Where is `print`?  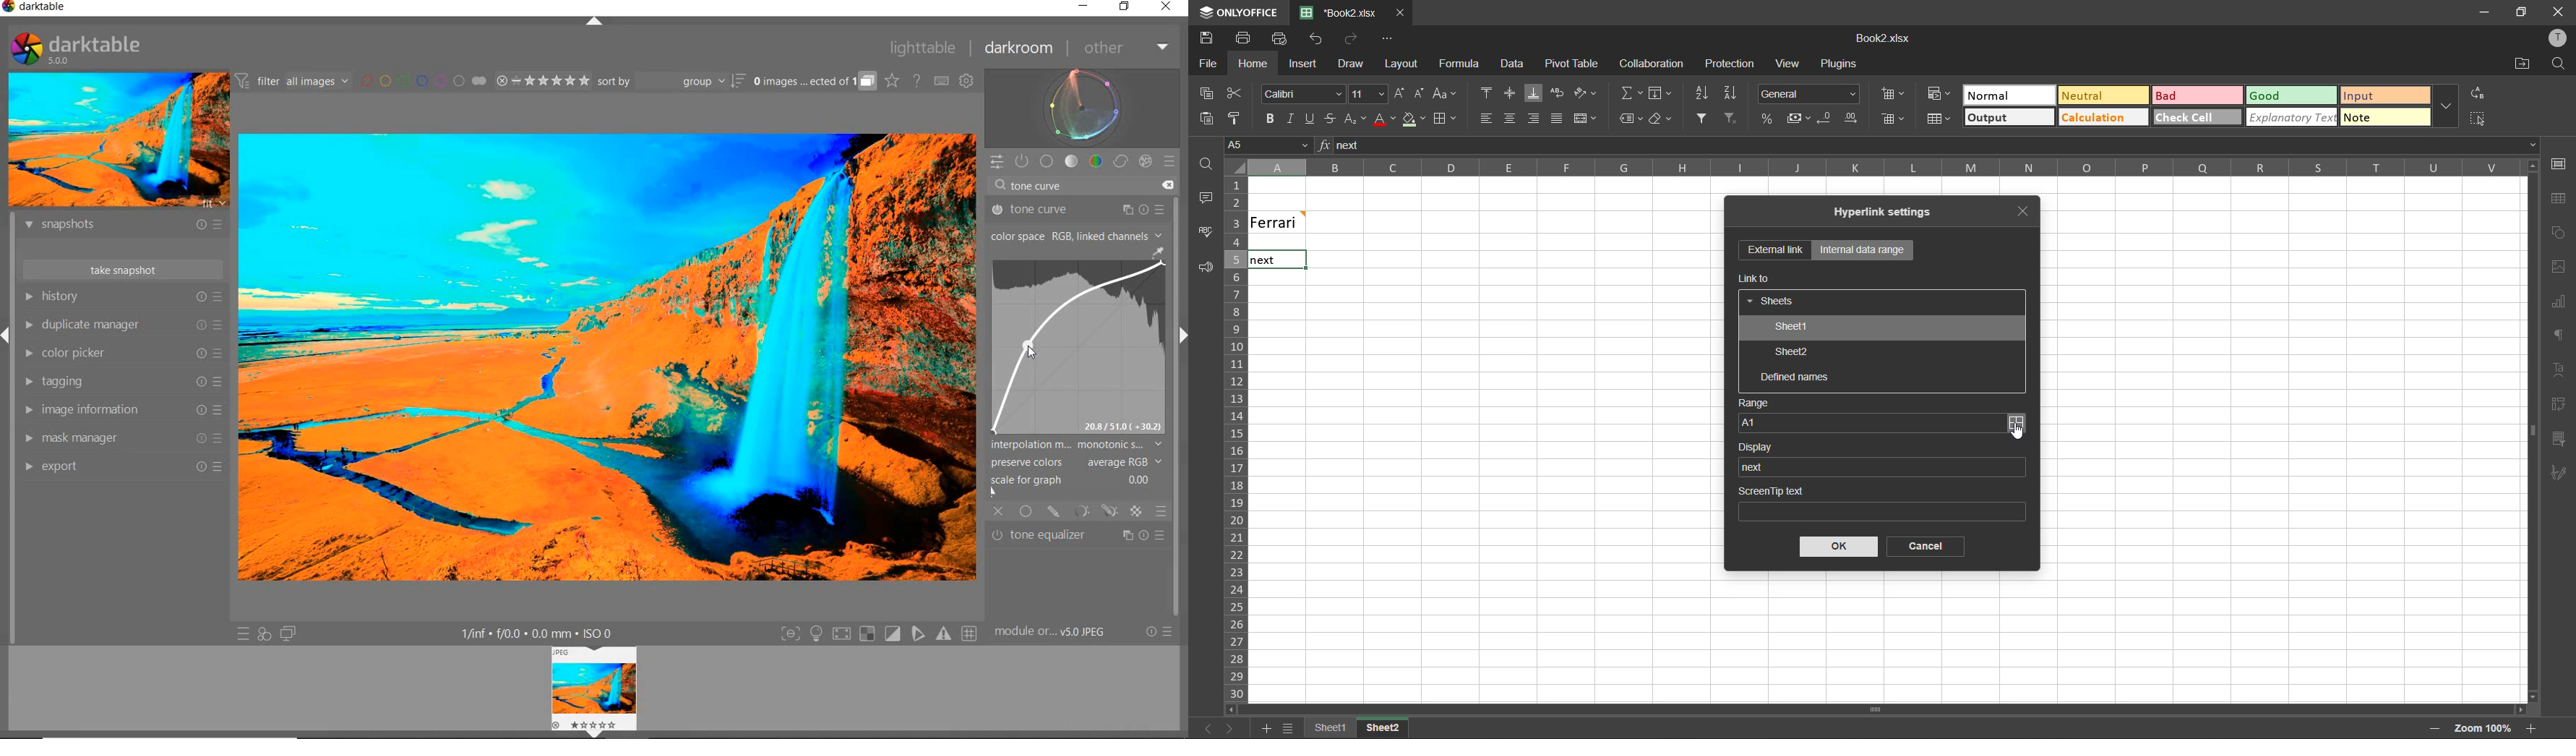 print is located at coordinates (1245, 38).